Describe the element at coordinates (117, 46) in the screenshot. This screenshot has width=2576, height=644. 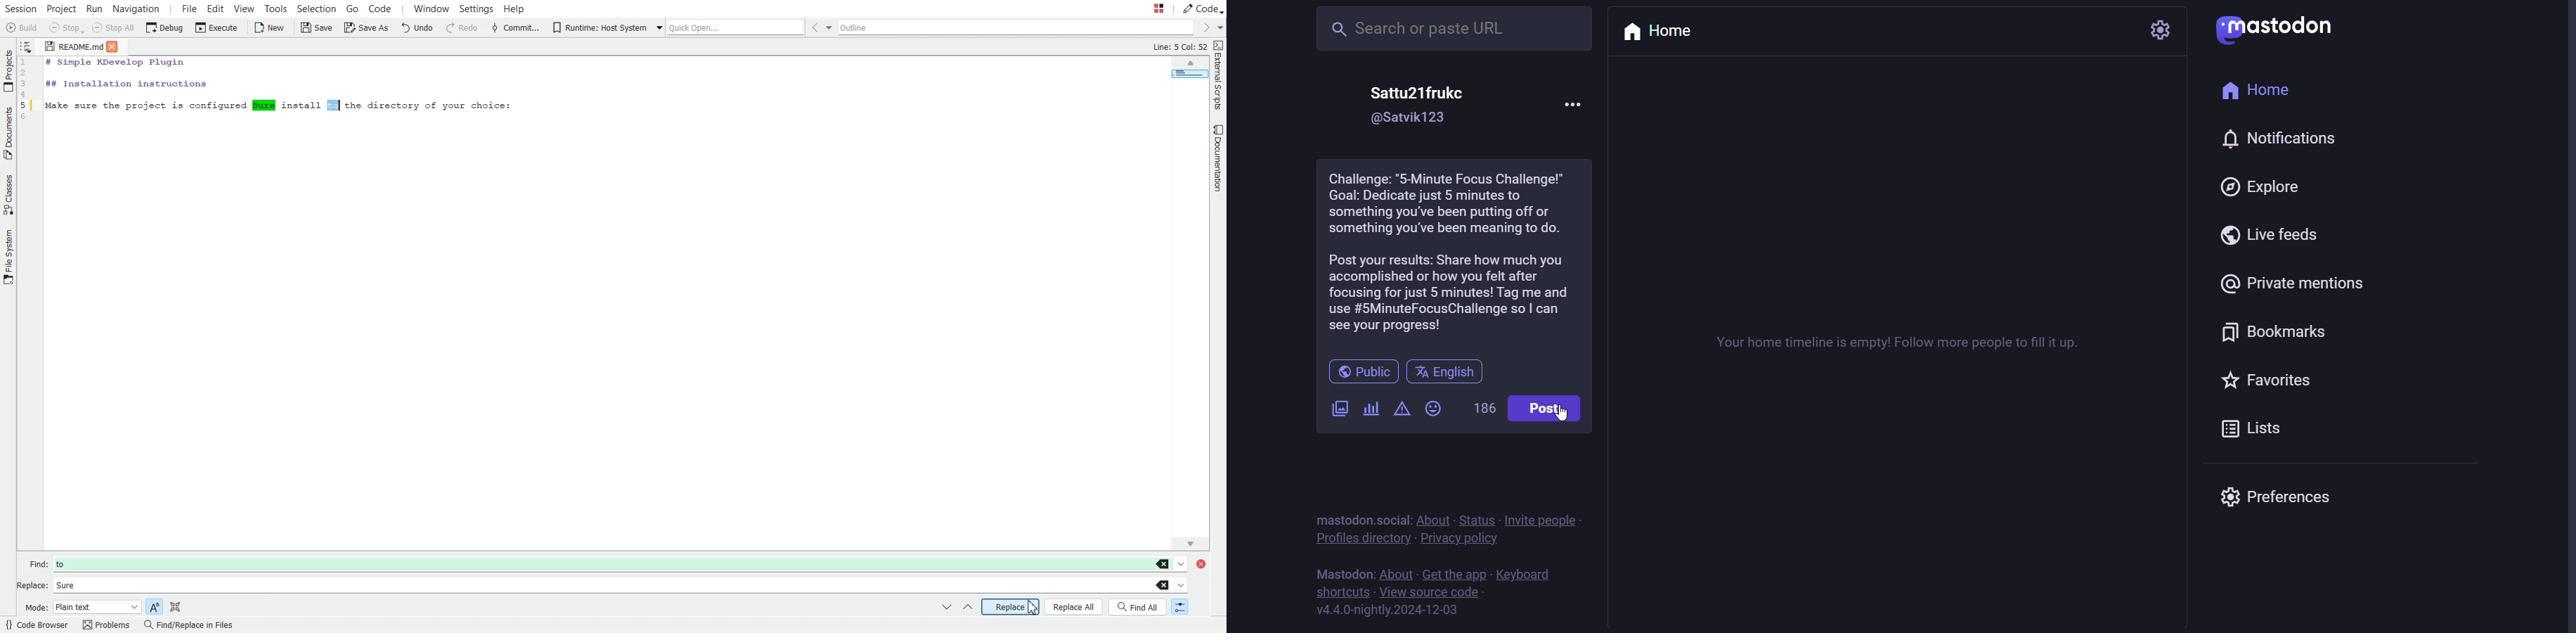
I see `Close` at that location.